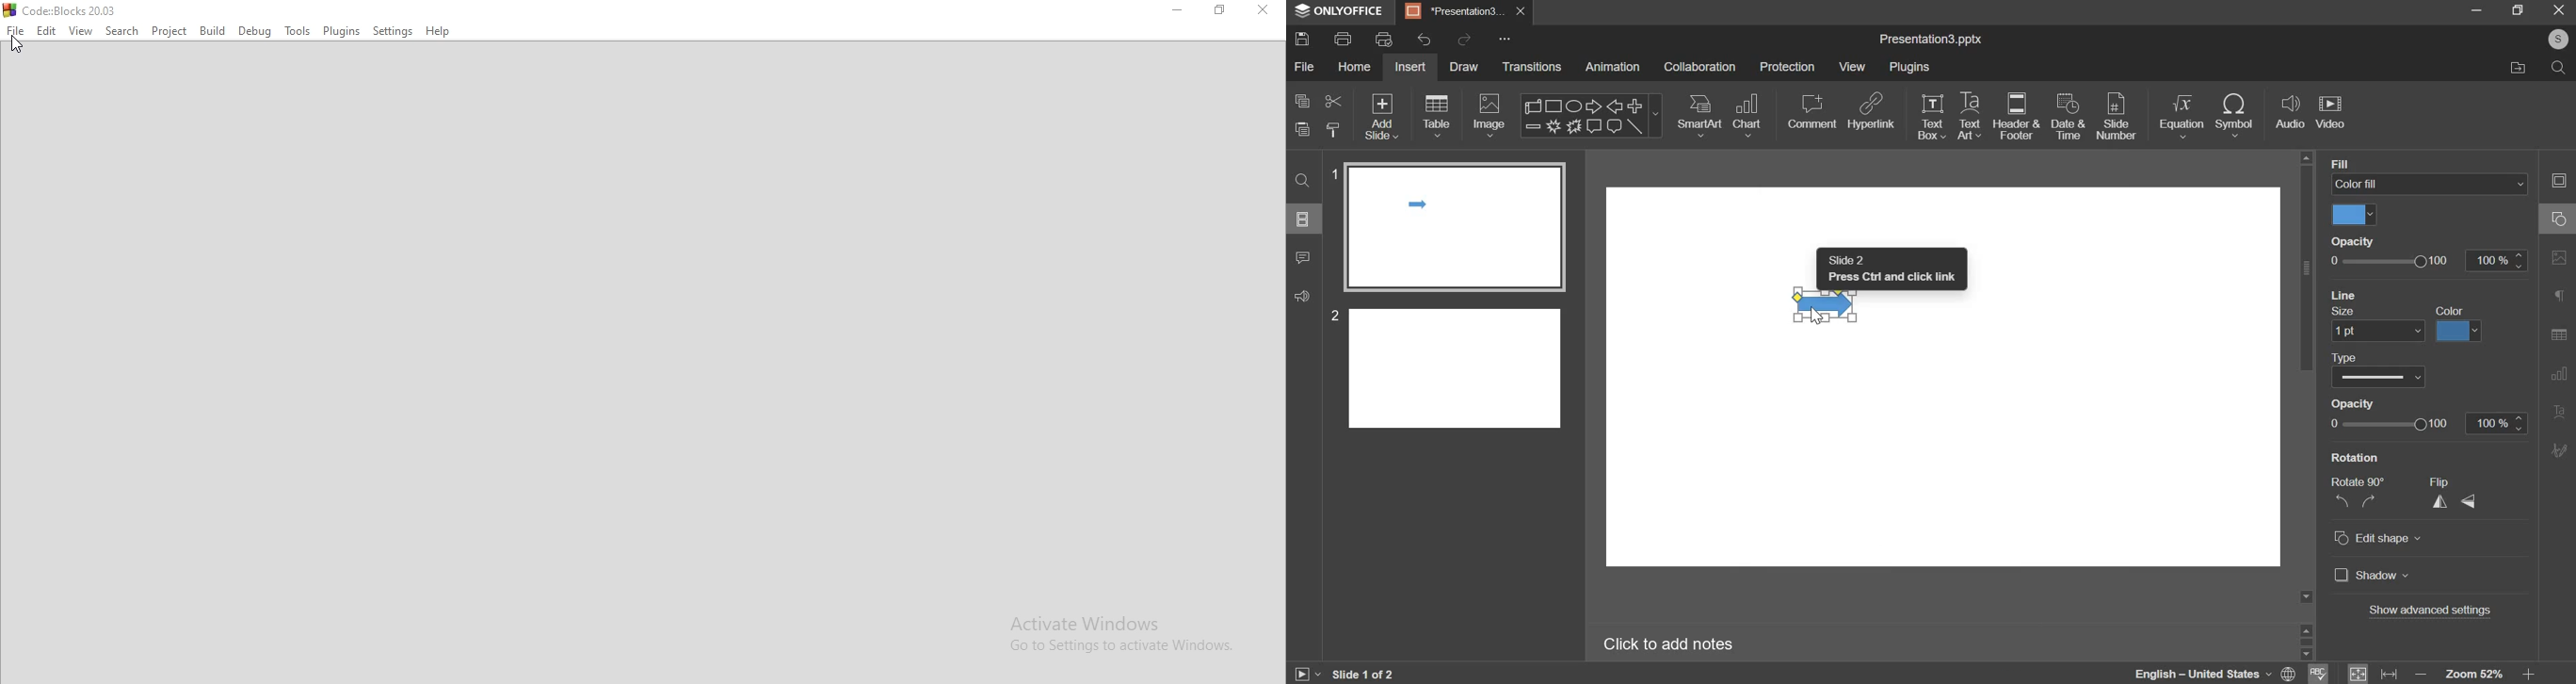 Image resolution: width=2576 pixels, height=700 pixels. What do you see at coordinates (1591, 105) in the screenshot?
I see `right arrow` at bounding box center [1591, 105].